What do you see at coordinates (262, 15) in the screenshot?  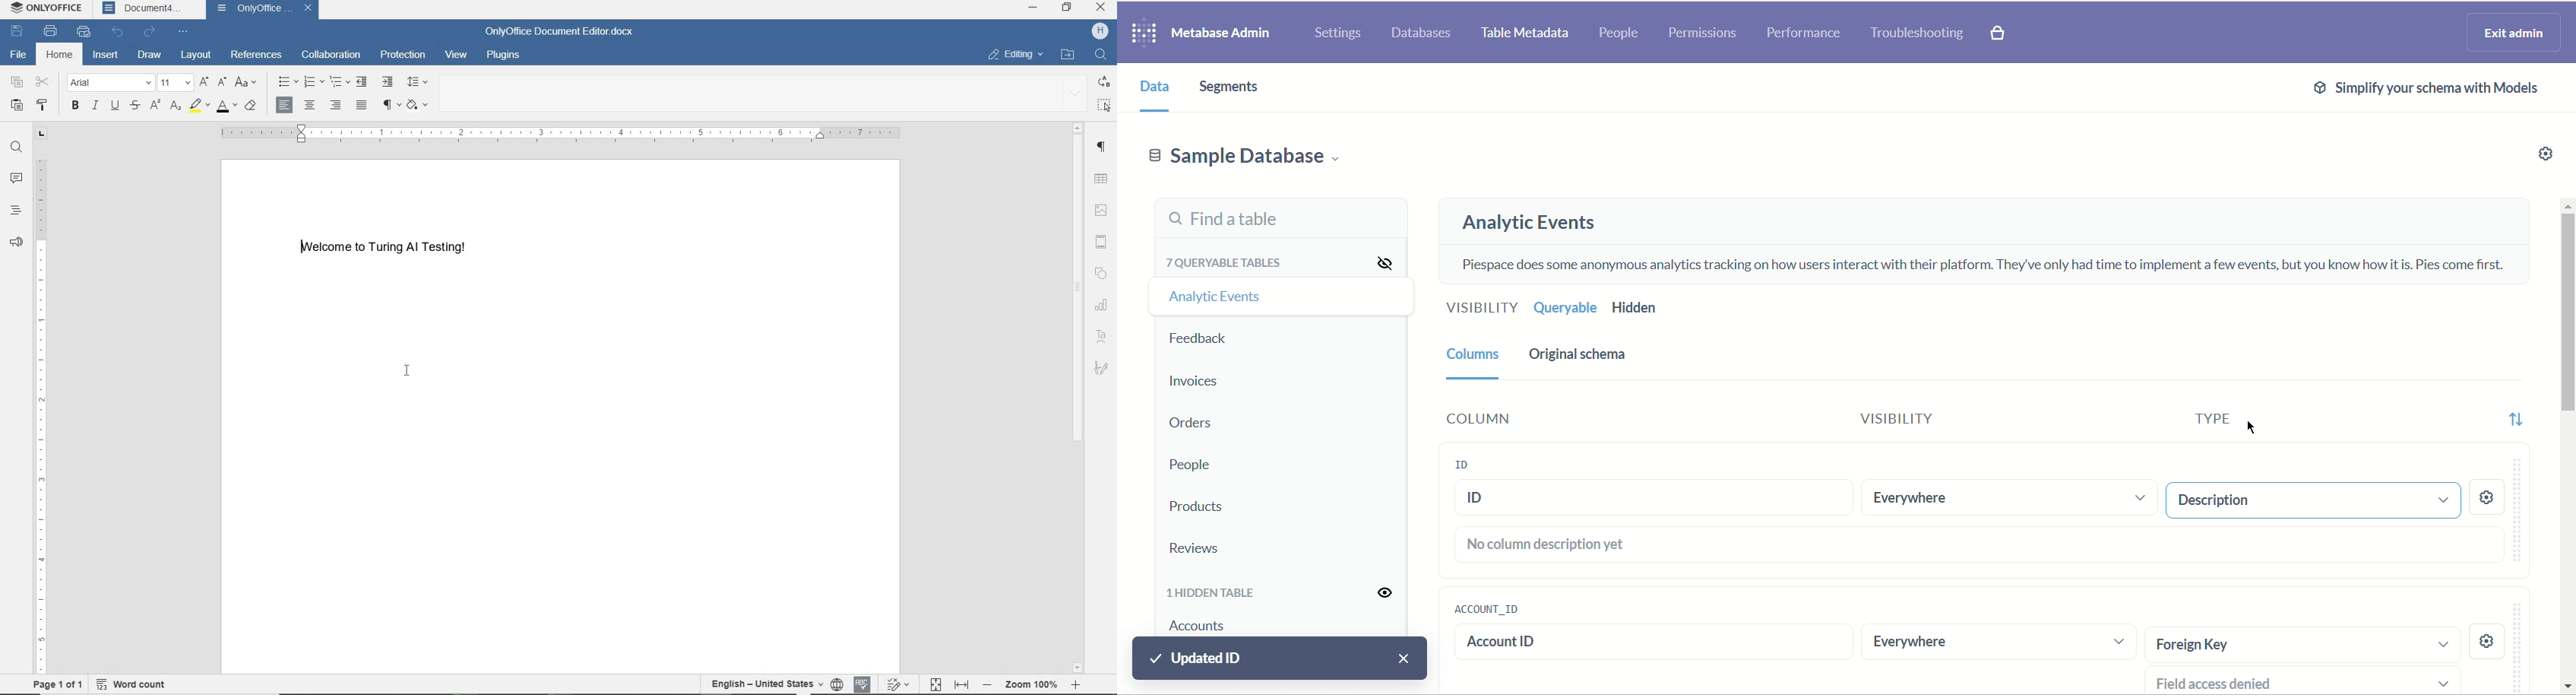 I see `OnlyOffice Document Editor(document name)` at bounding box center [262, 15].